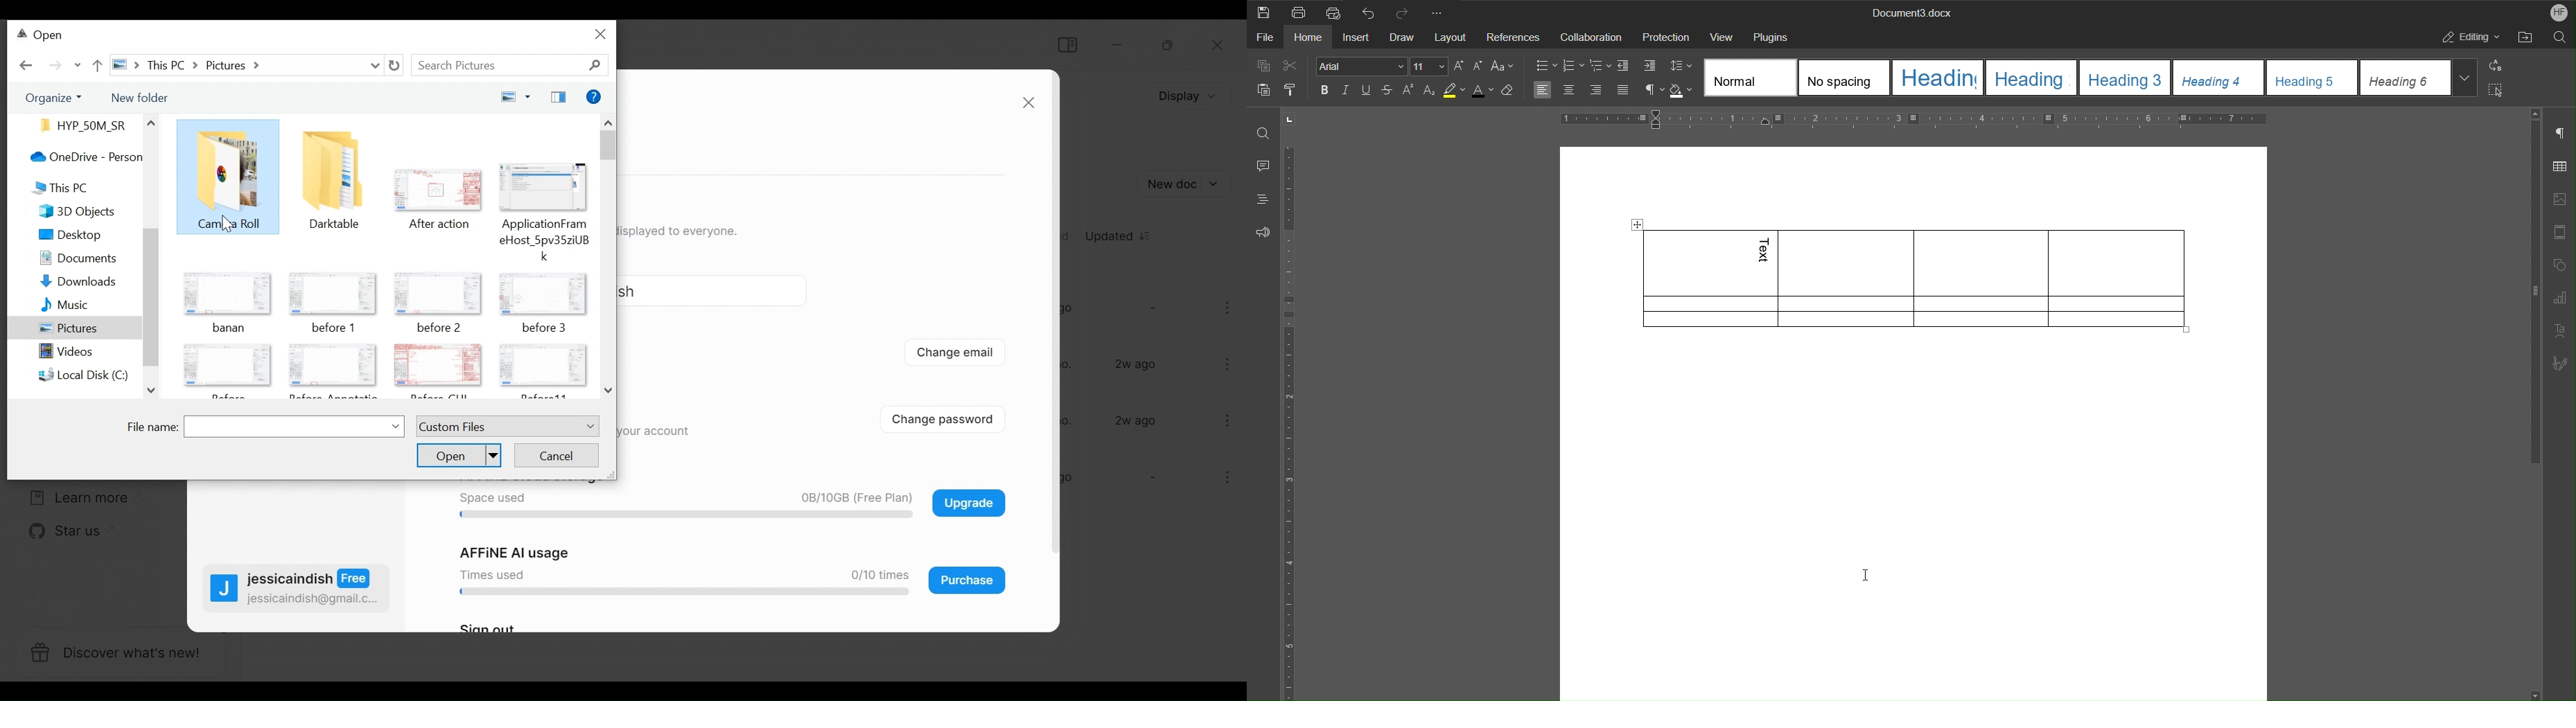  What do you see at coordinates (2561, 296) in the screenshot?
I see `Graph Settings` at bounding box center [2561, 296].